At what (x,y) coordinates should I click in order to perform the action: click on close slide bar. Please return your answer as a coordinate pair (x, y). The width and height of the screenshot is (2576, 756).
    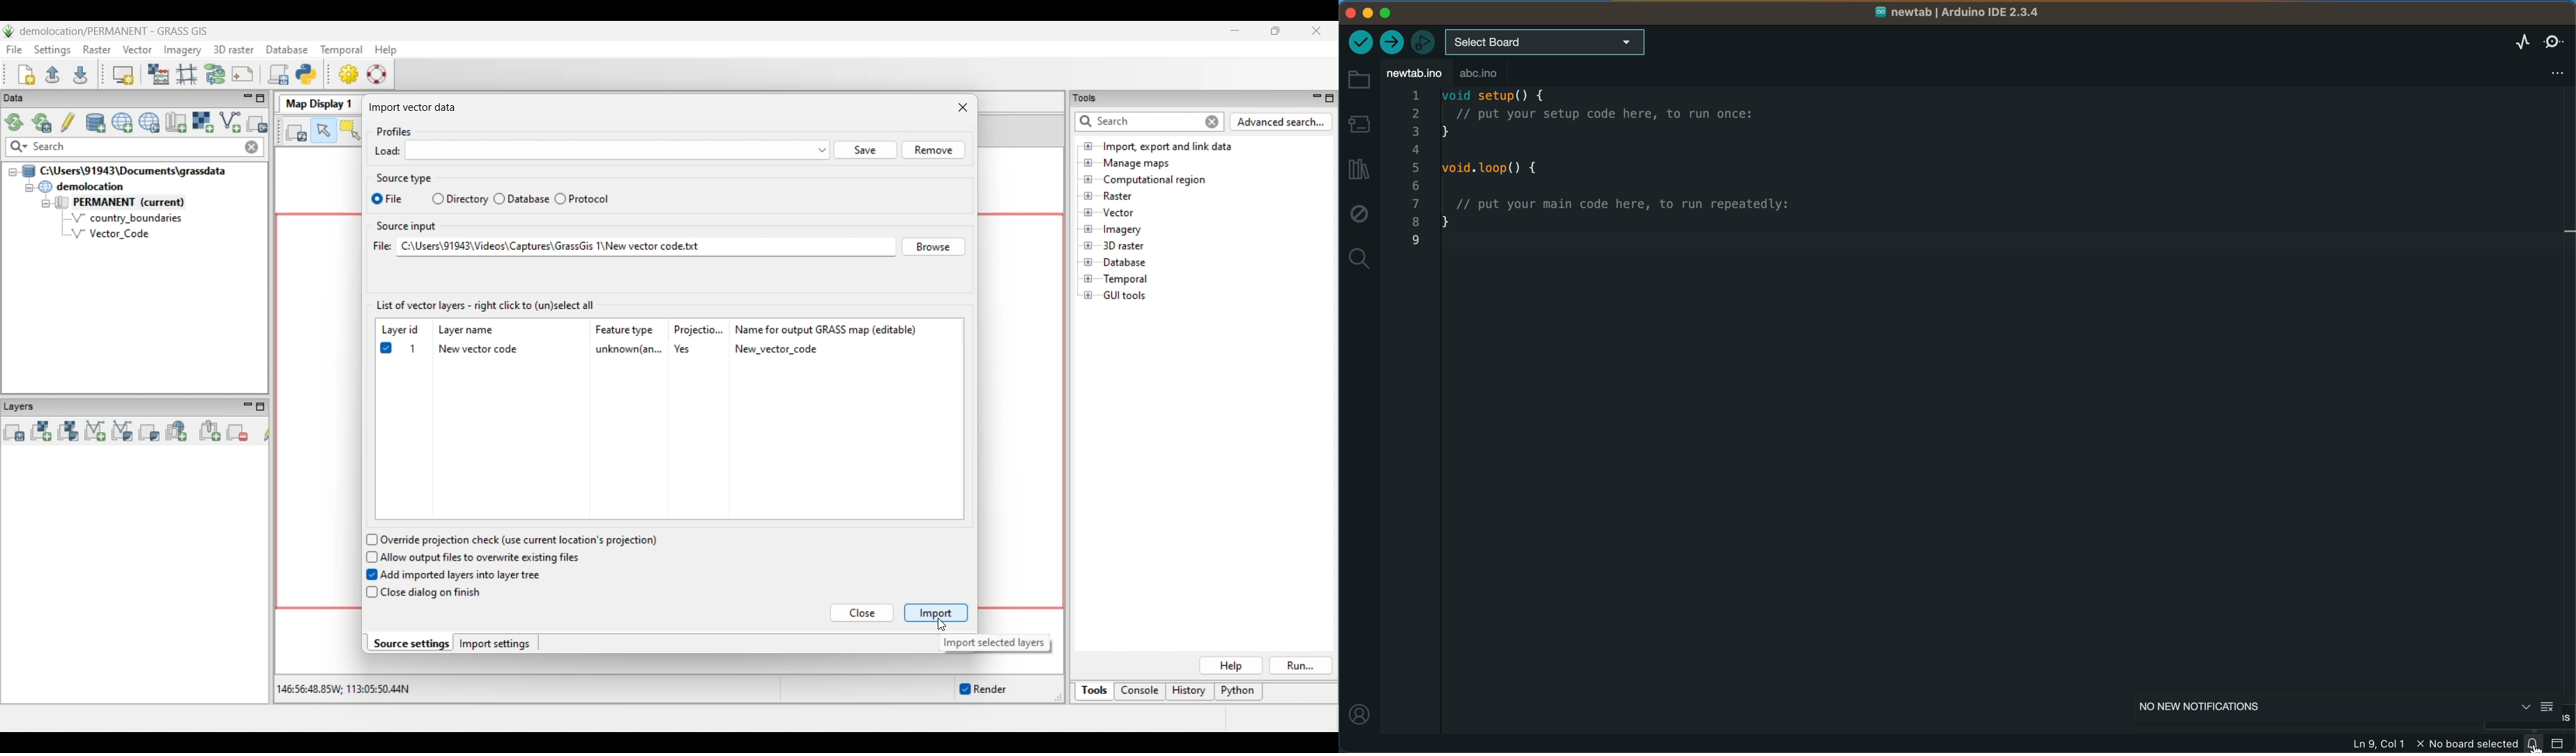
    Looking at the image, I should click on (2560, 745).